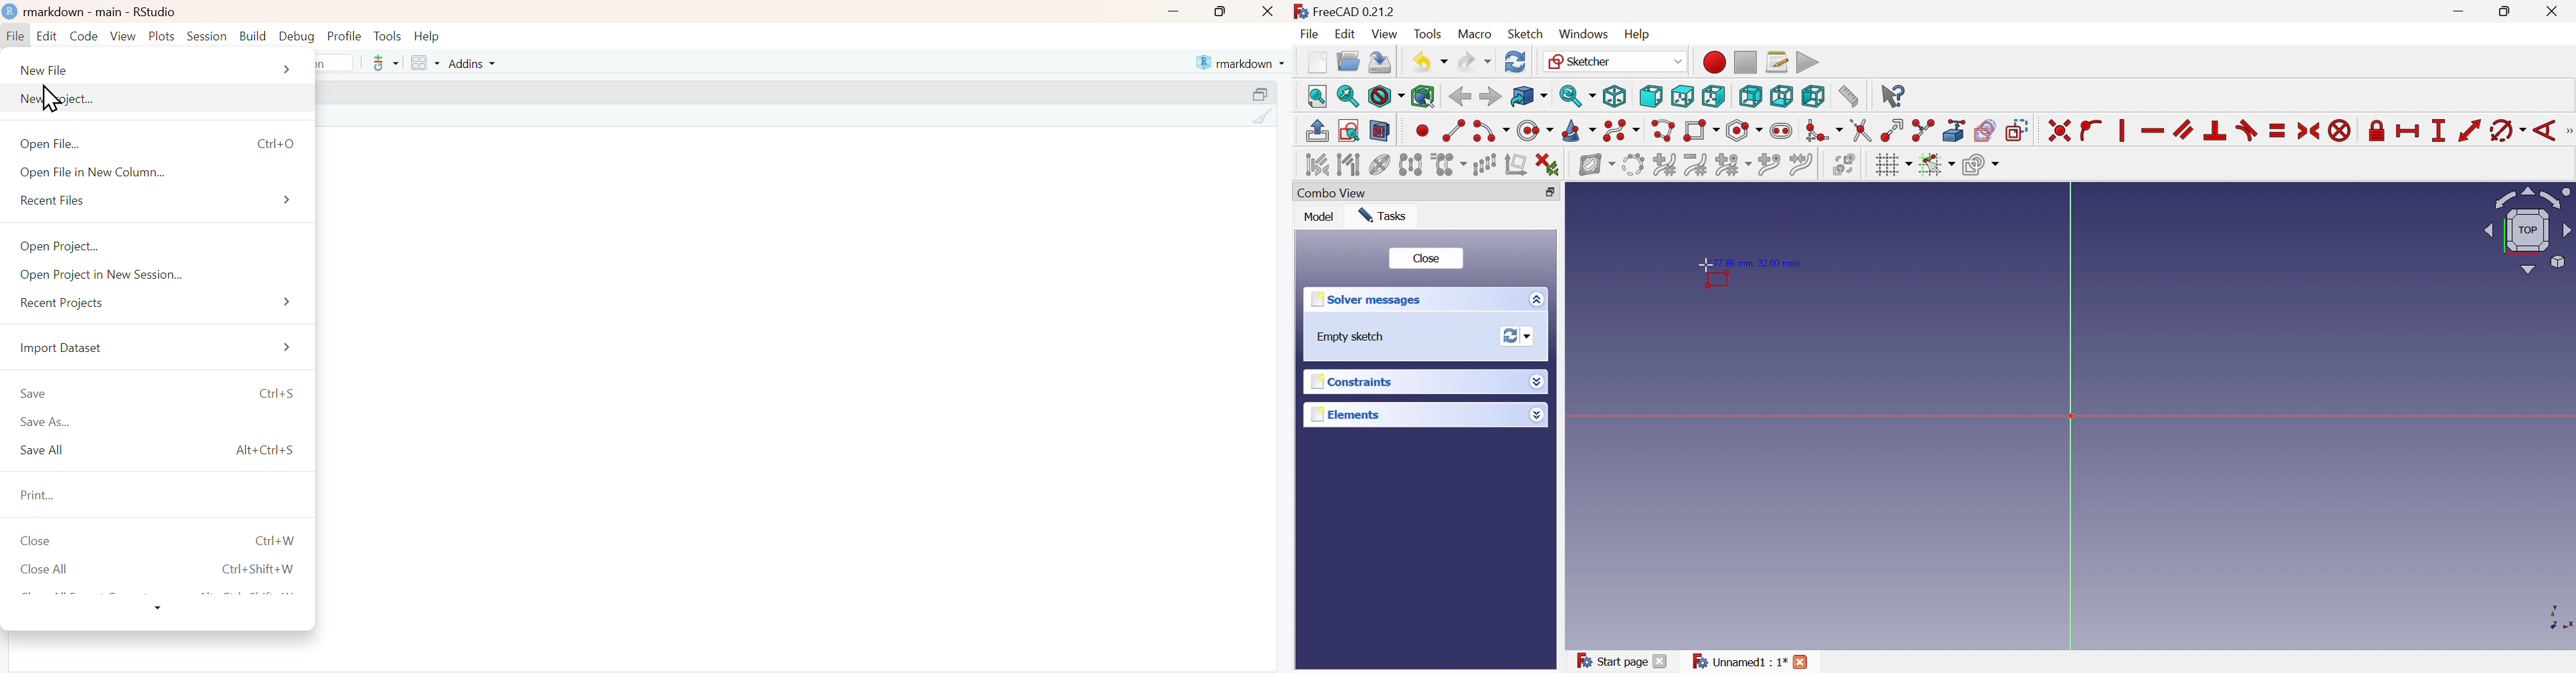 This screenshot has height=700, width=2576. Describe the element at coordinates (1269, 11) in the screenshot. I see `Close` at that location.